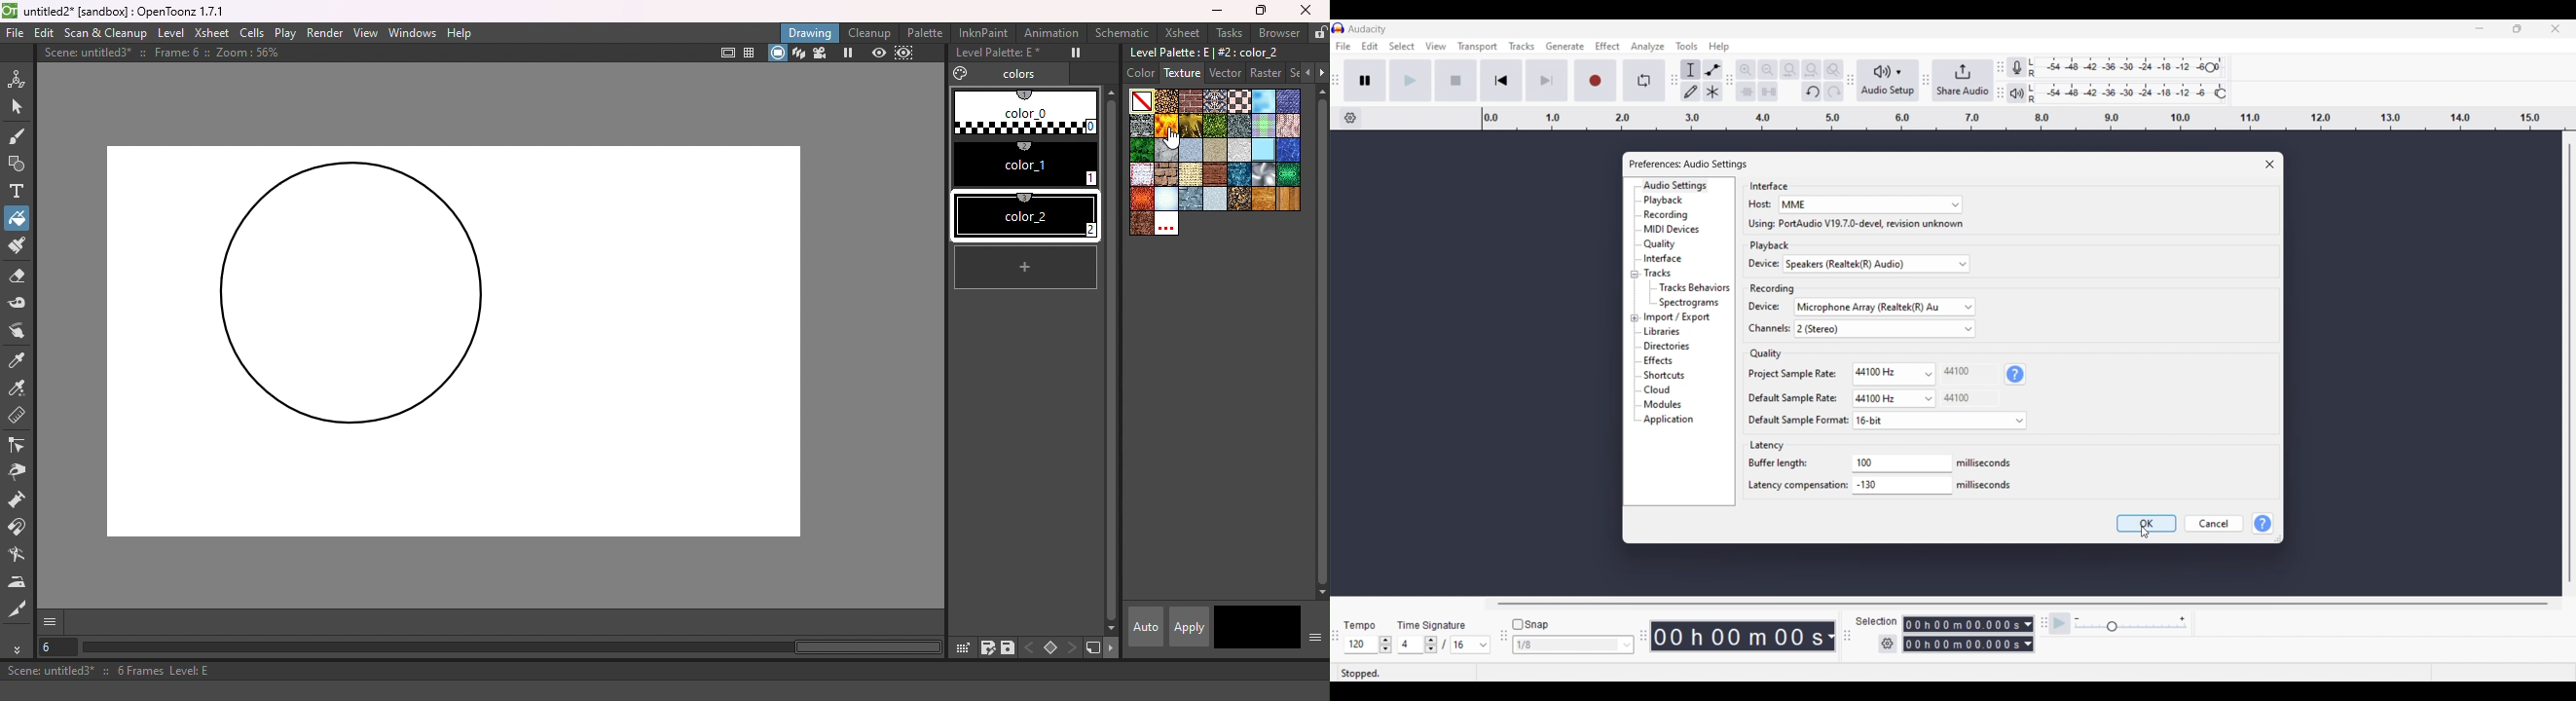  What do you see at coordinates (1745, 91) in the screenshot?
I see `Trim audio outside selection` at bounding box center [1745, 91].